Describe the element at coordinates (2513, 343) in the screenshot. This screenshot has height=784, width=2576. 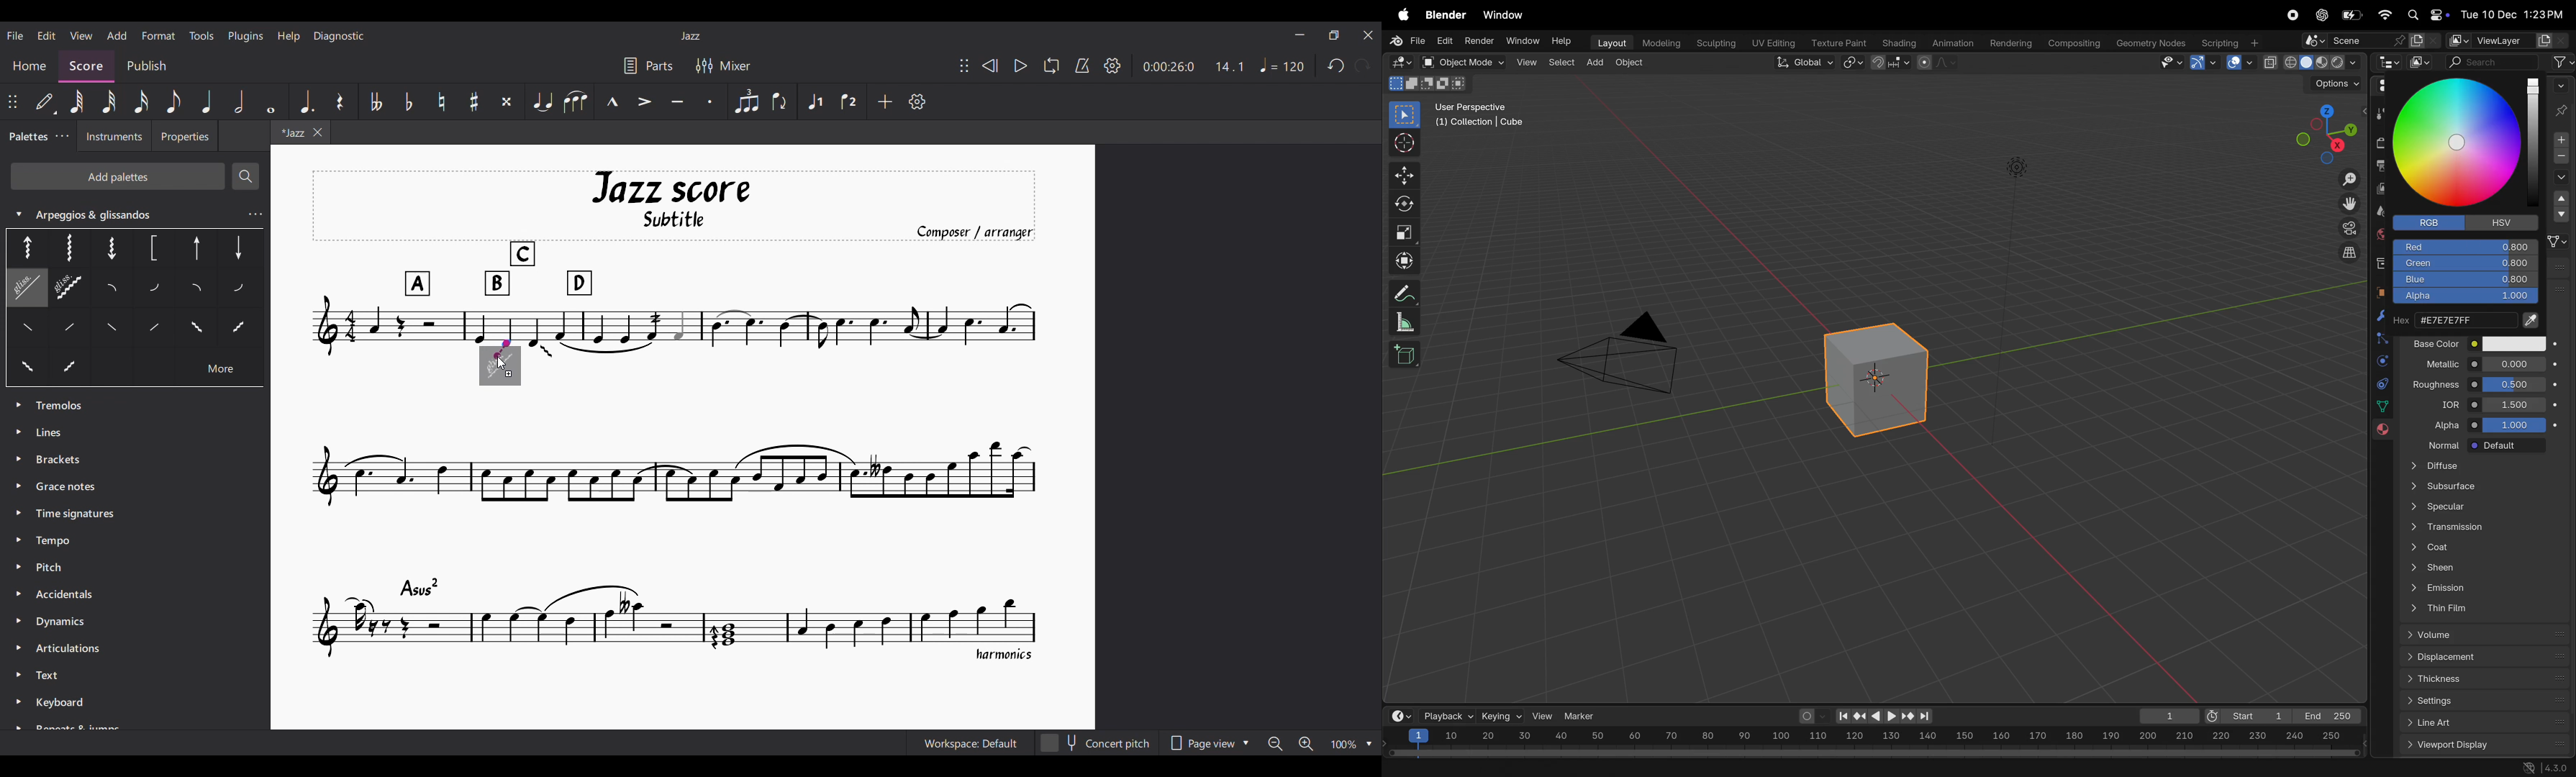
I see `color` at that location.